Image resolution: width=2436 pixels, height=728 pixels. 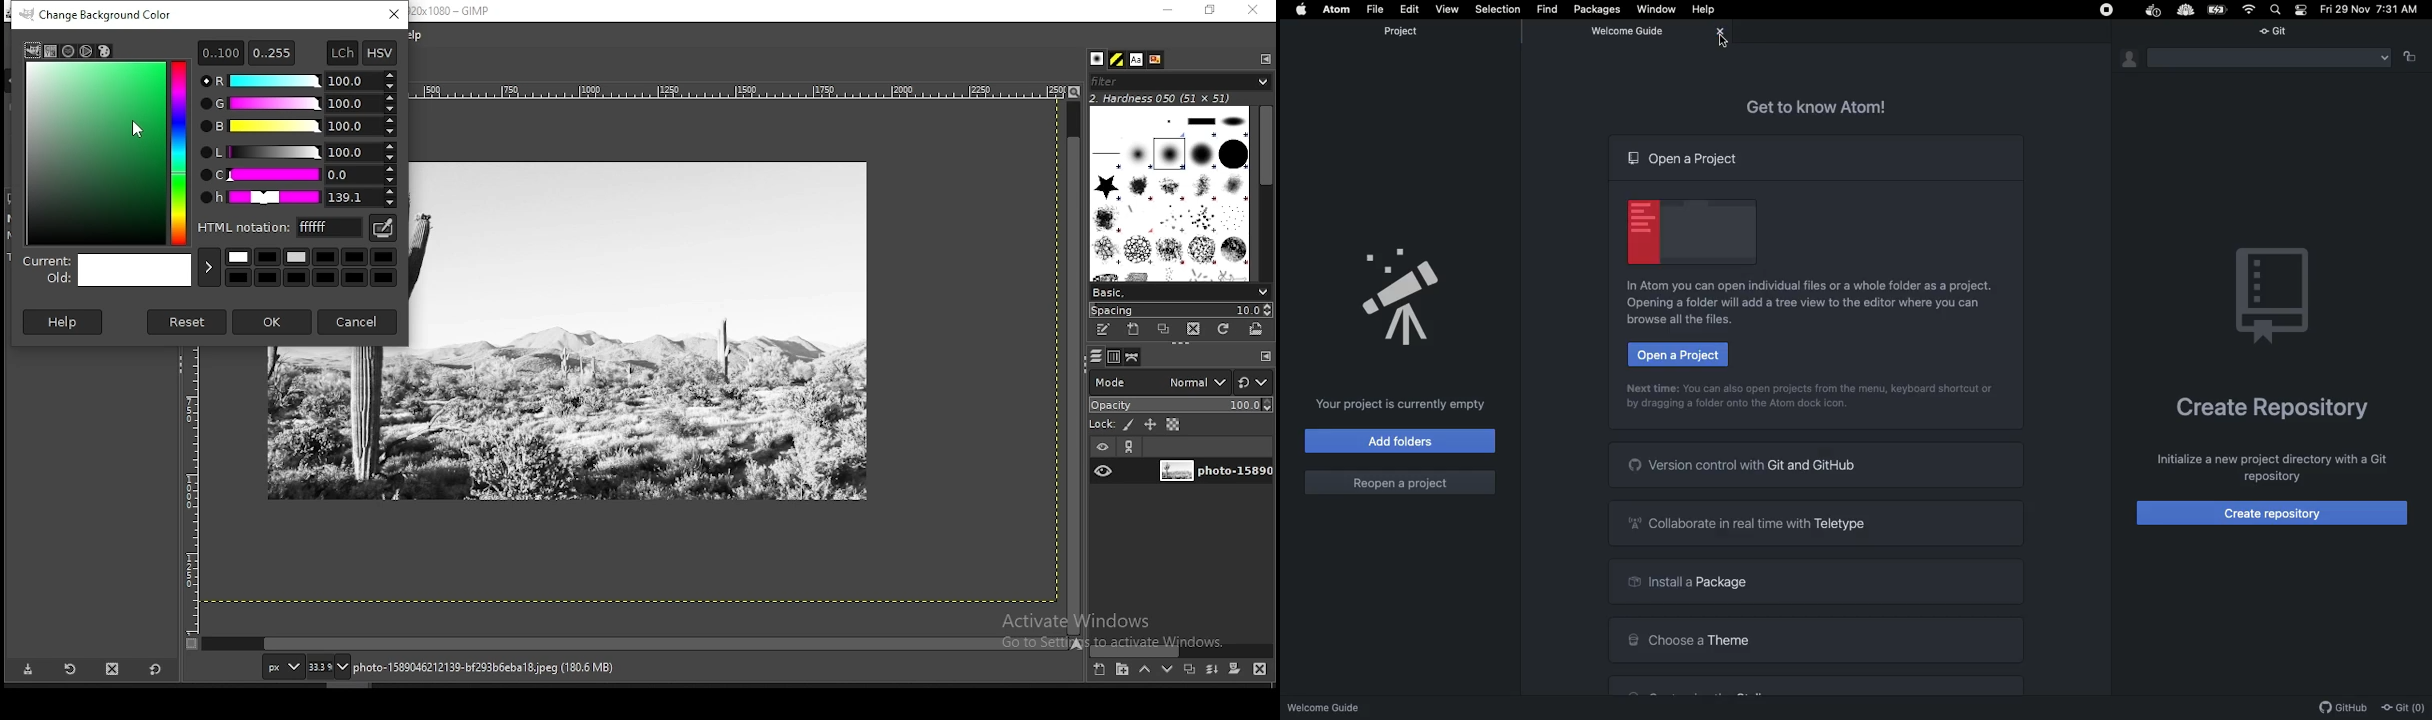 What do you see at coordinates (1264, 58) in the screenshot?
I see `configure this pane` at bounding box center [1264, 58].